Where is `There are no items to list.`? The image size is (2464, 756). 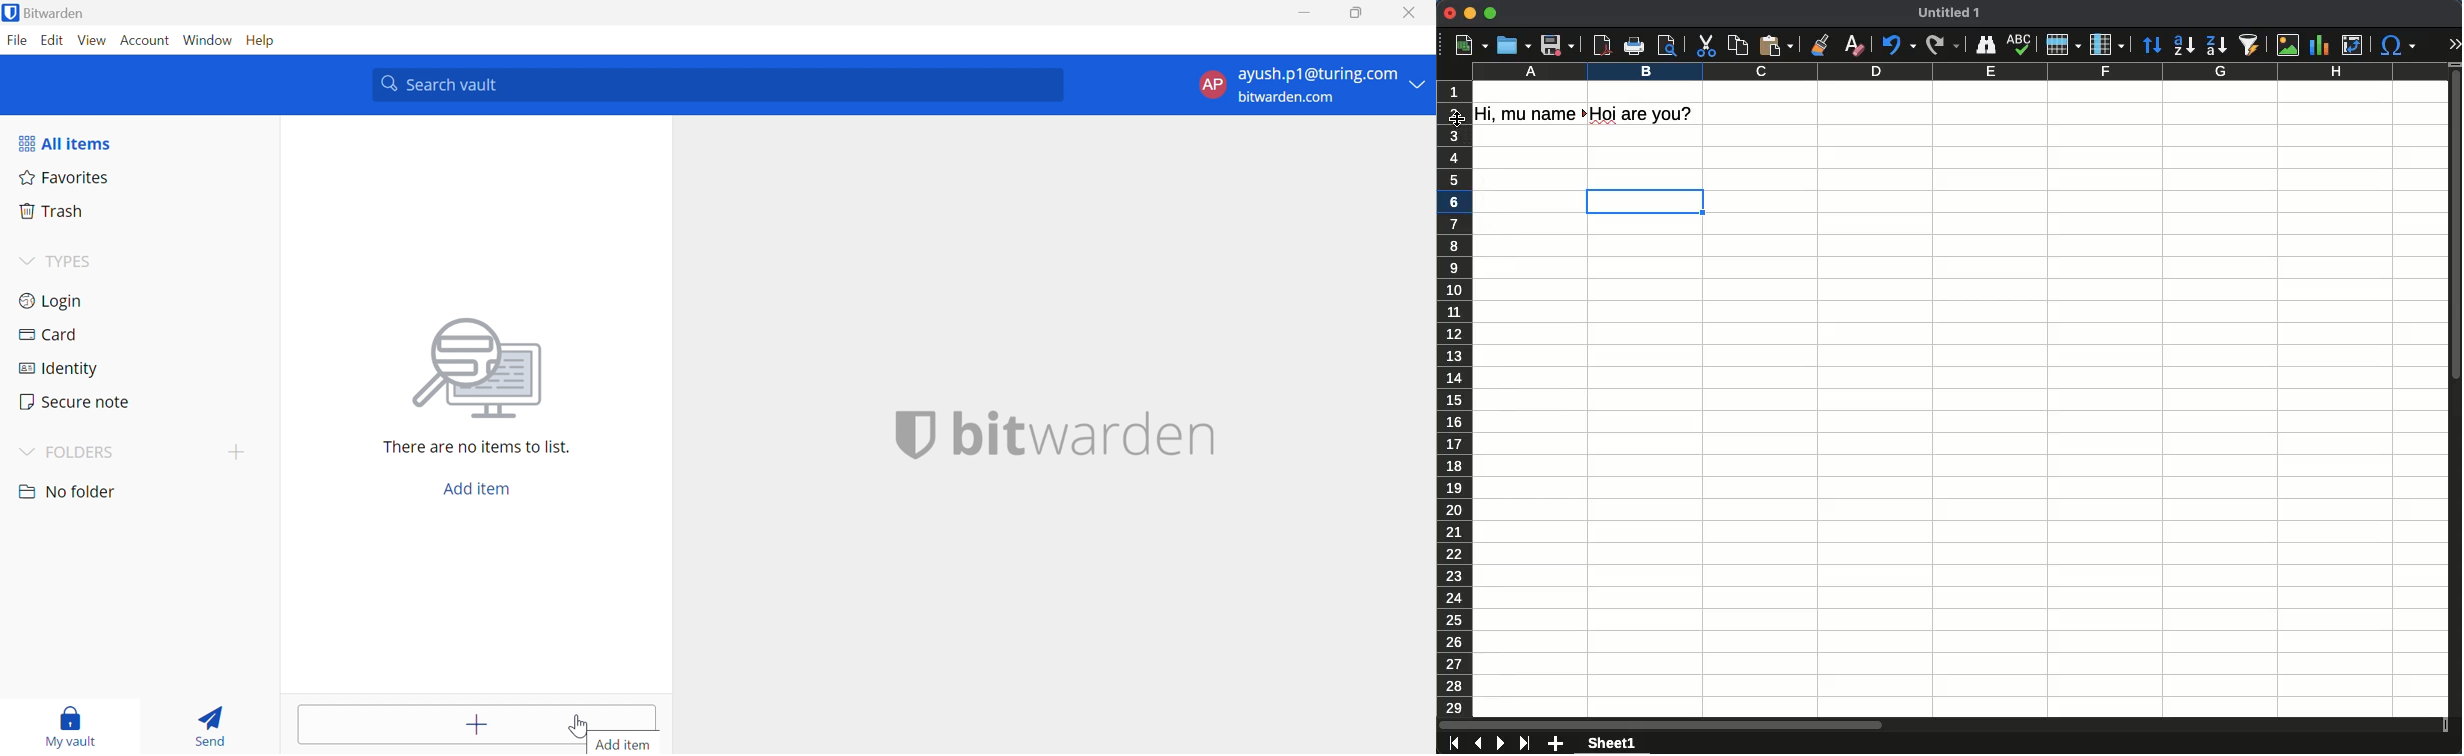 There are no items to list. is located at coordinates (476, 449).